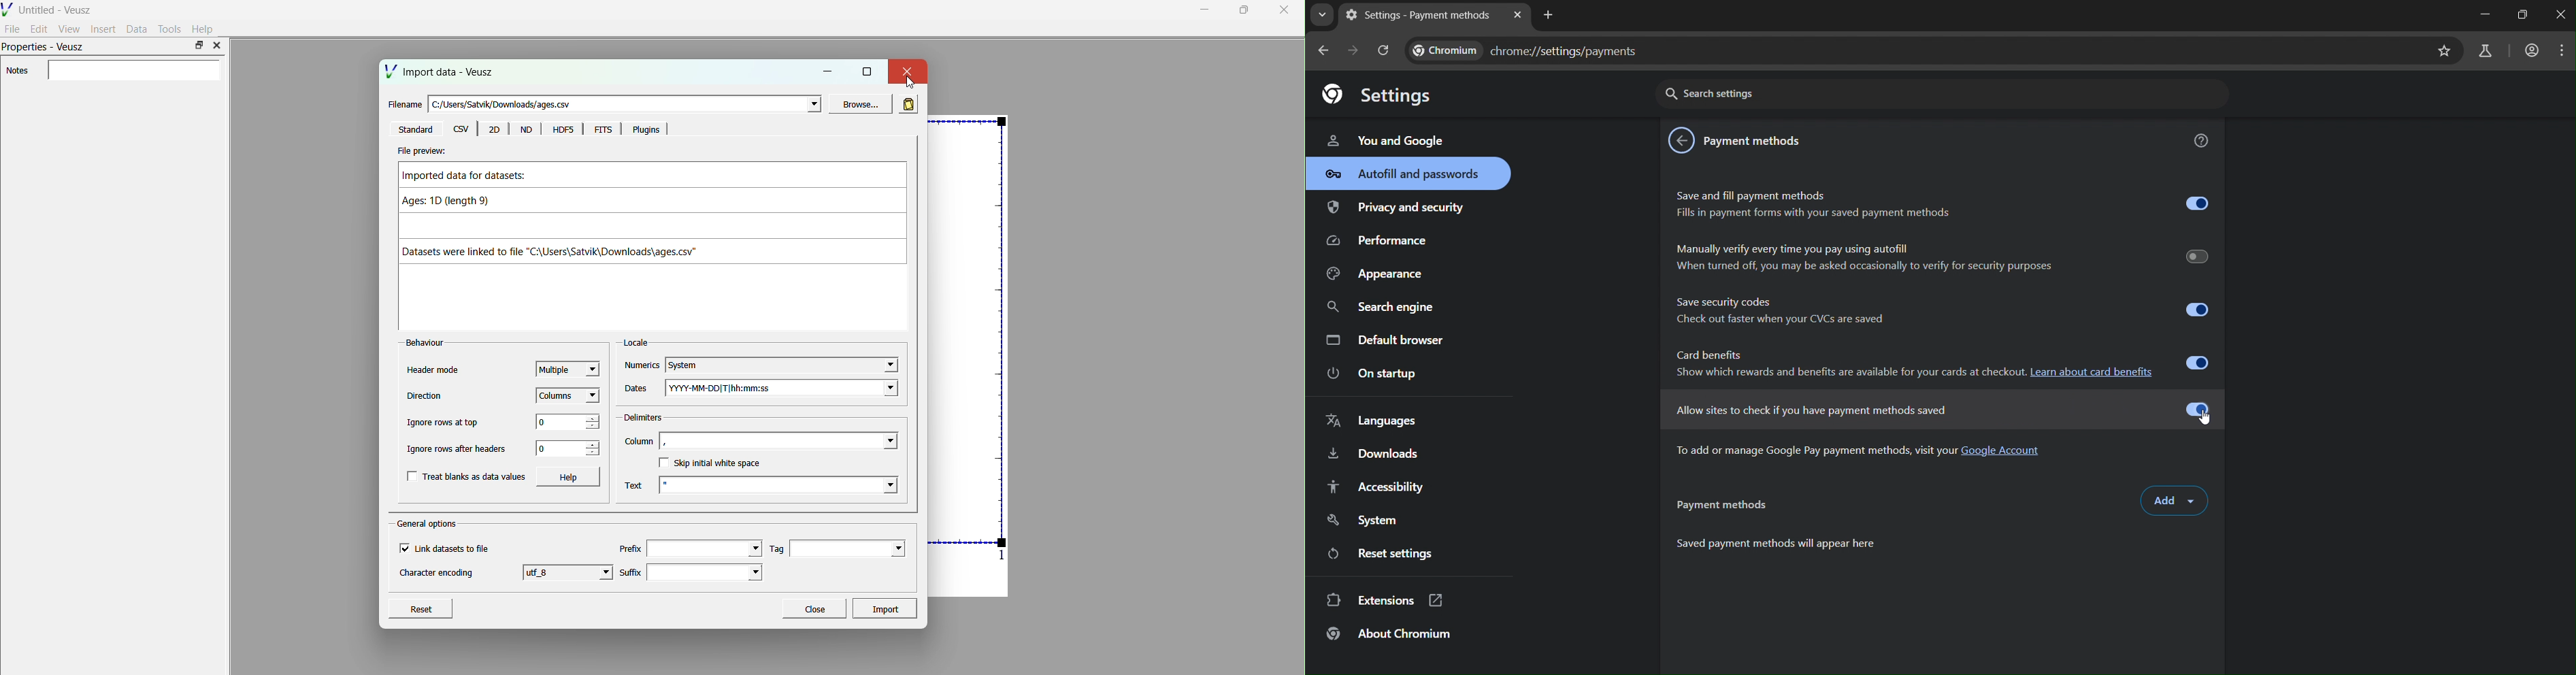 This screenshot has height=700, width=2576. What do you see at coordinates (431, 372) in the screenshot?
I see `Header mode` at bounding box center [431, 372].